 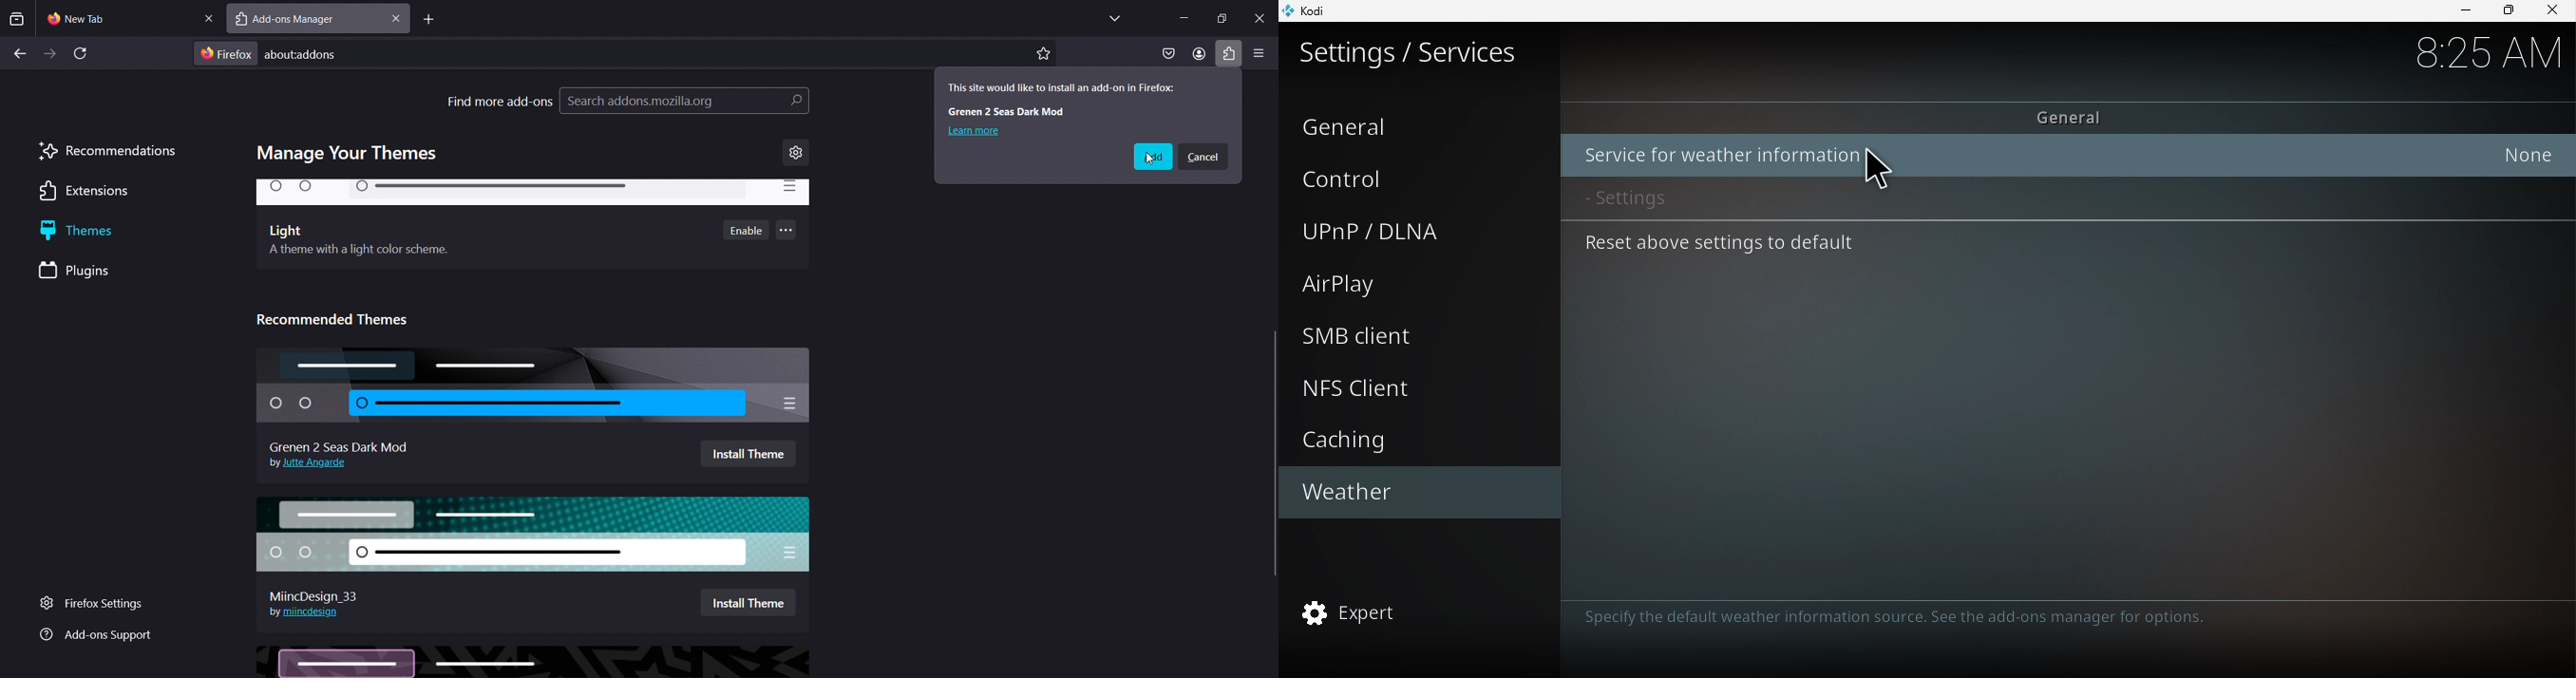 I want to click on add, so click(x=1151, y=157).